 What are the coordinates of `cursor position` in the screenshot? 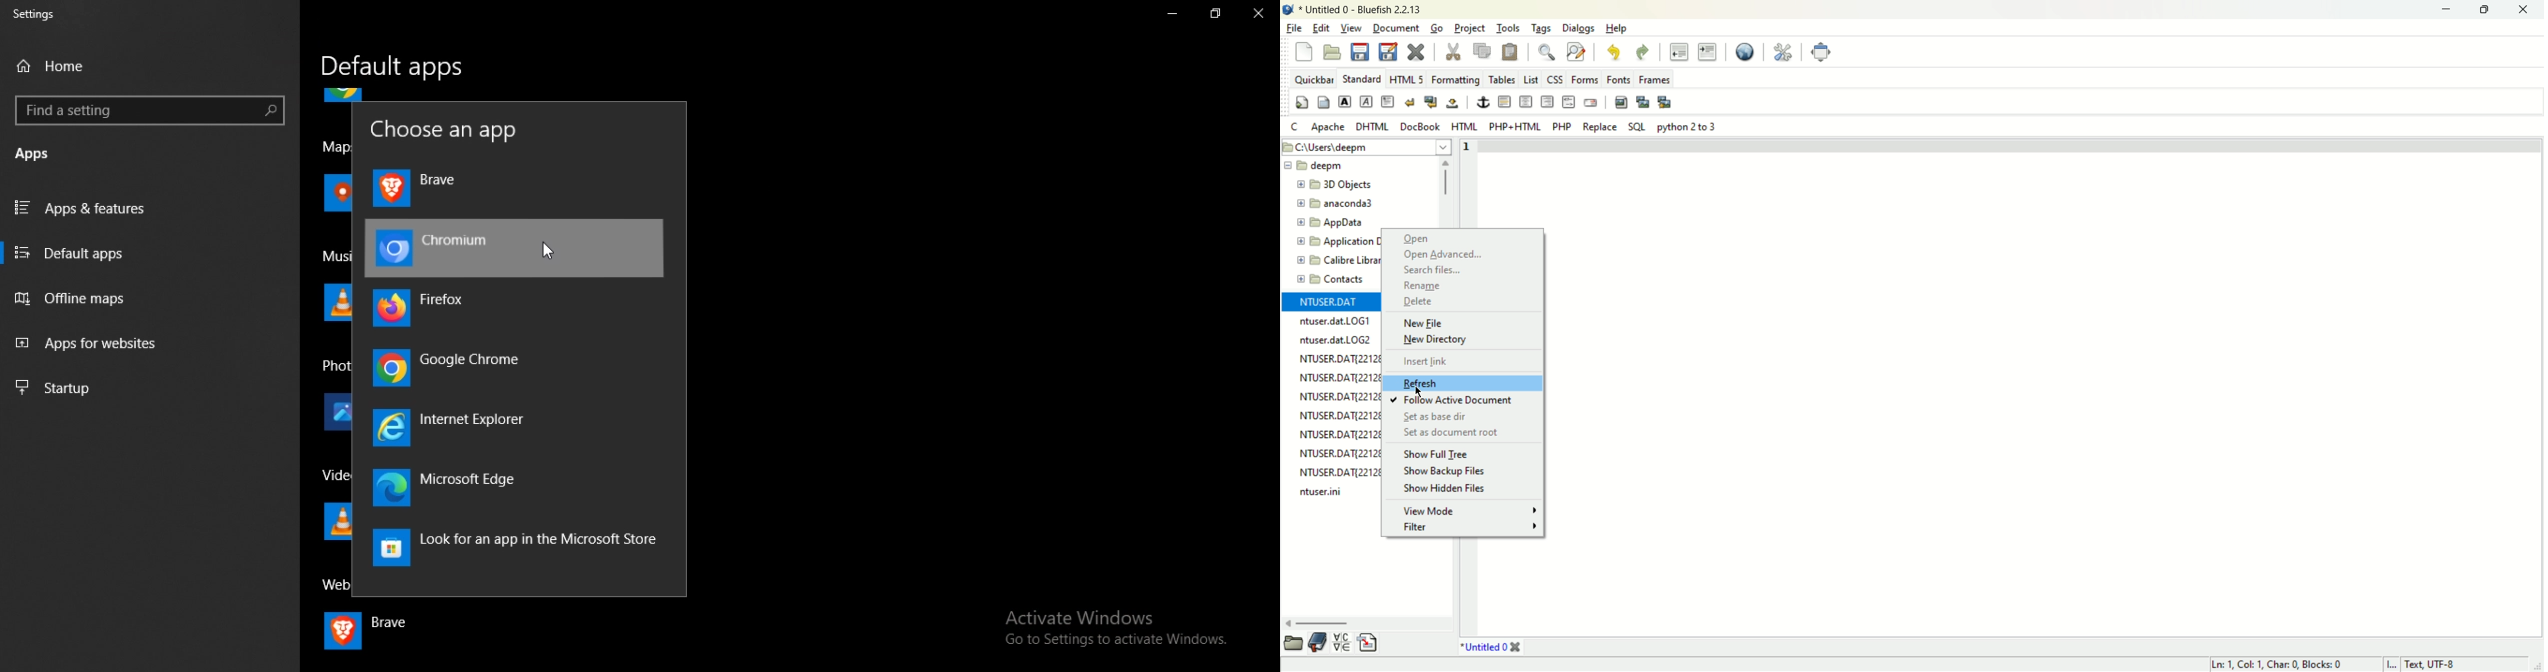 It's located at (2279, 664).